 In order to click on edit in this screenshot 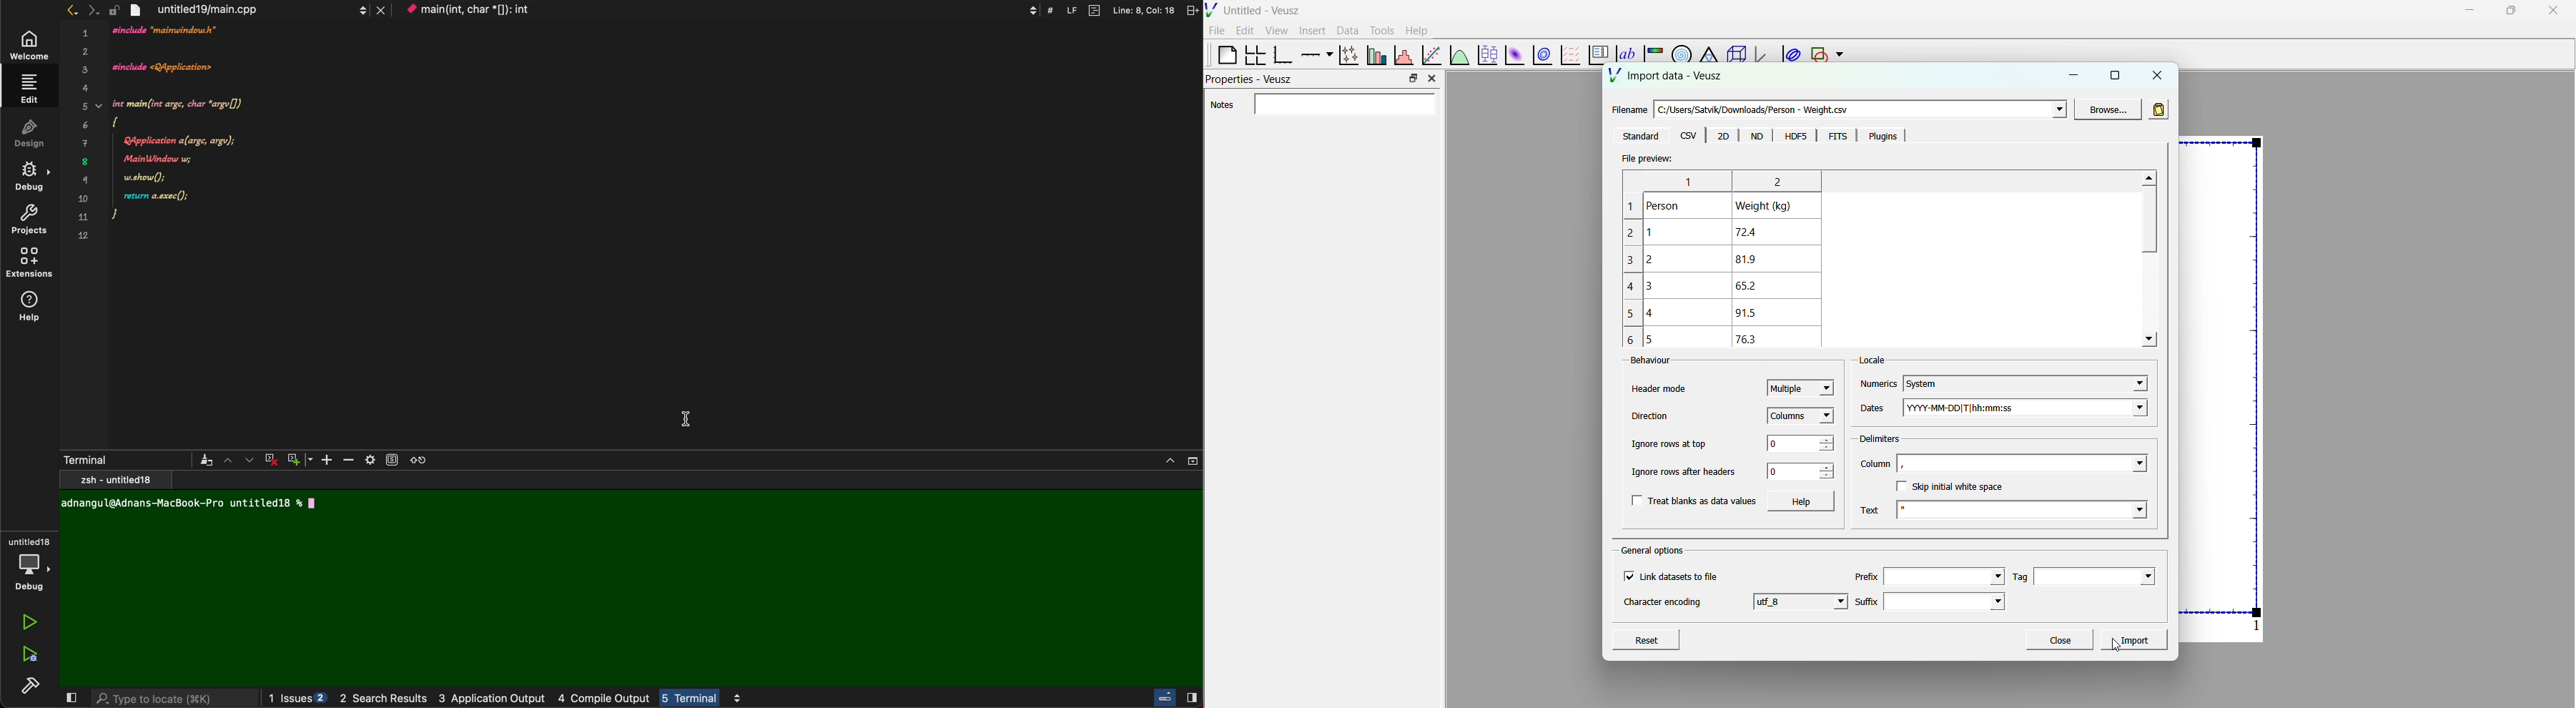, I will do `click(27, 88)`.